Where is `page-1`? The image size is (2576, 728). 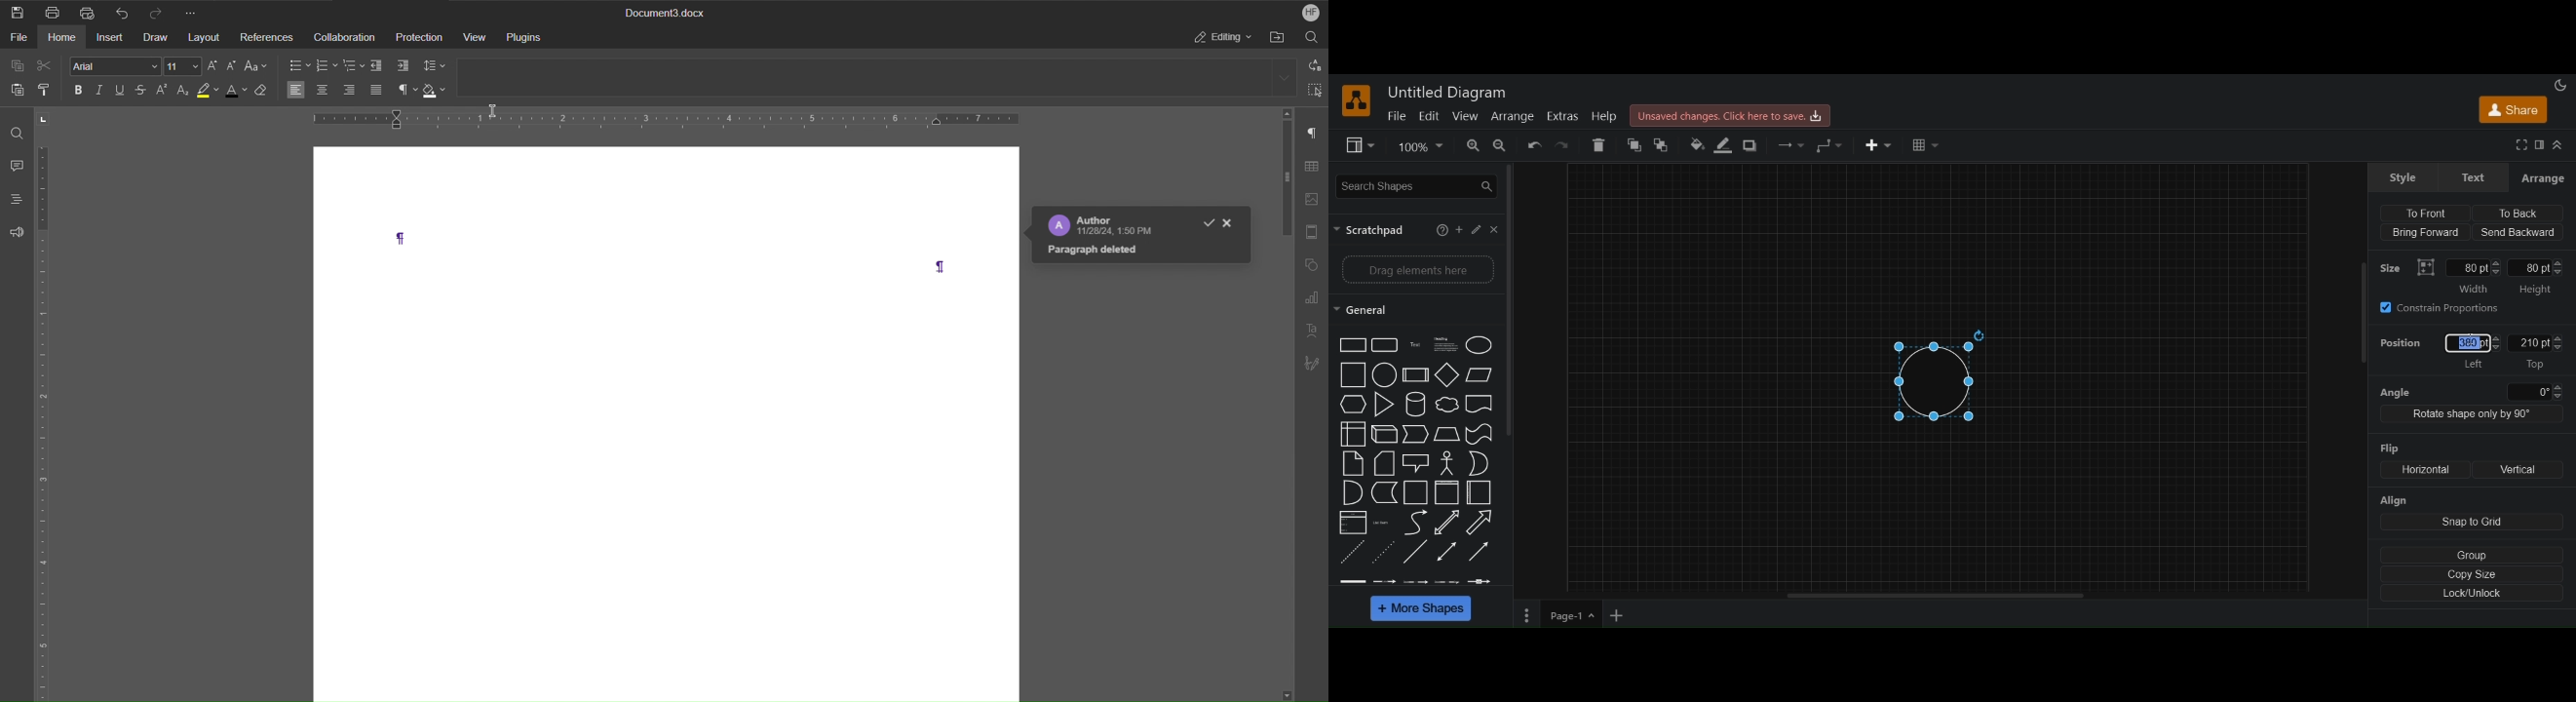
page-1 is located at coordinates (1573, 615).